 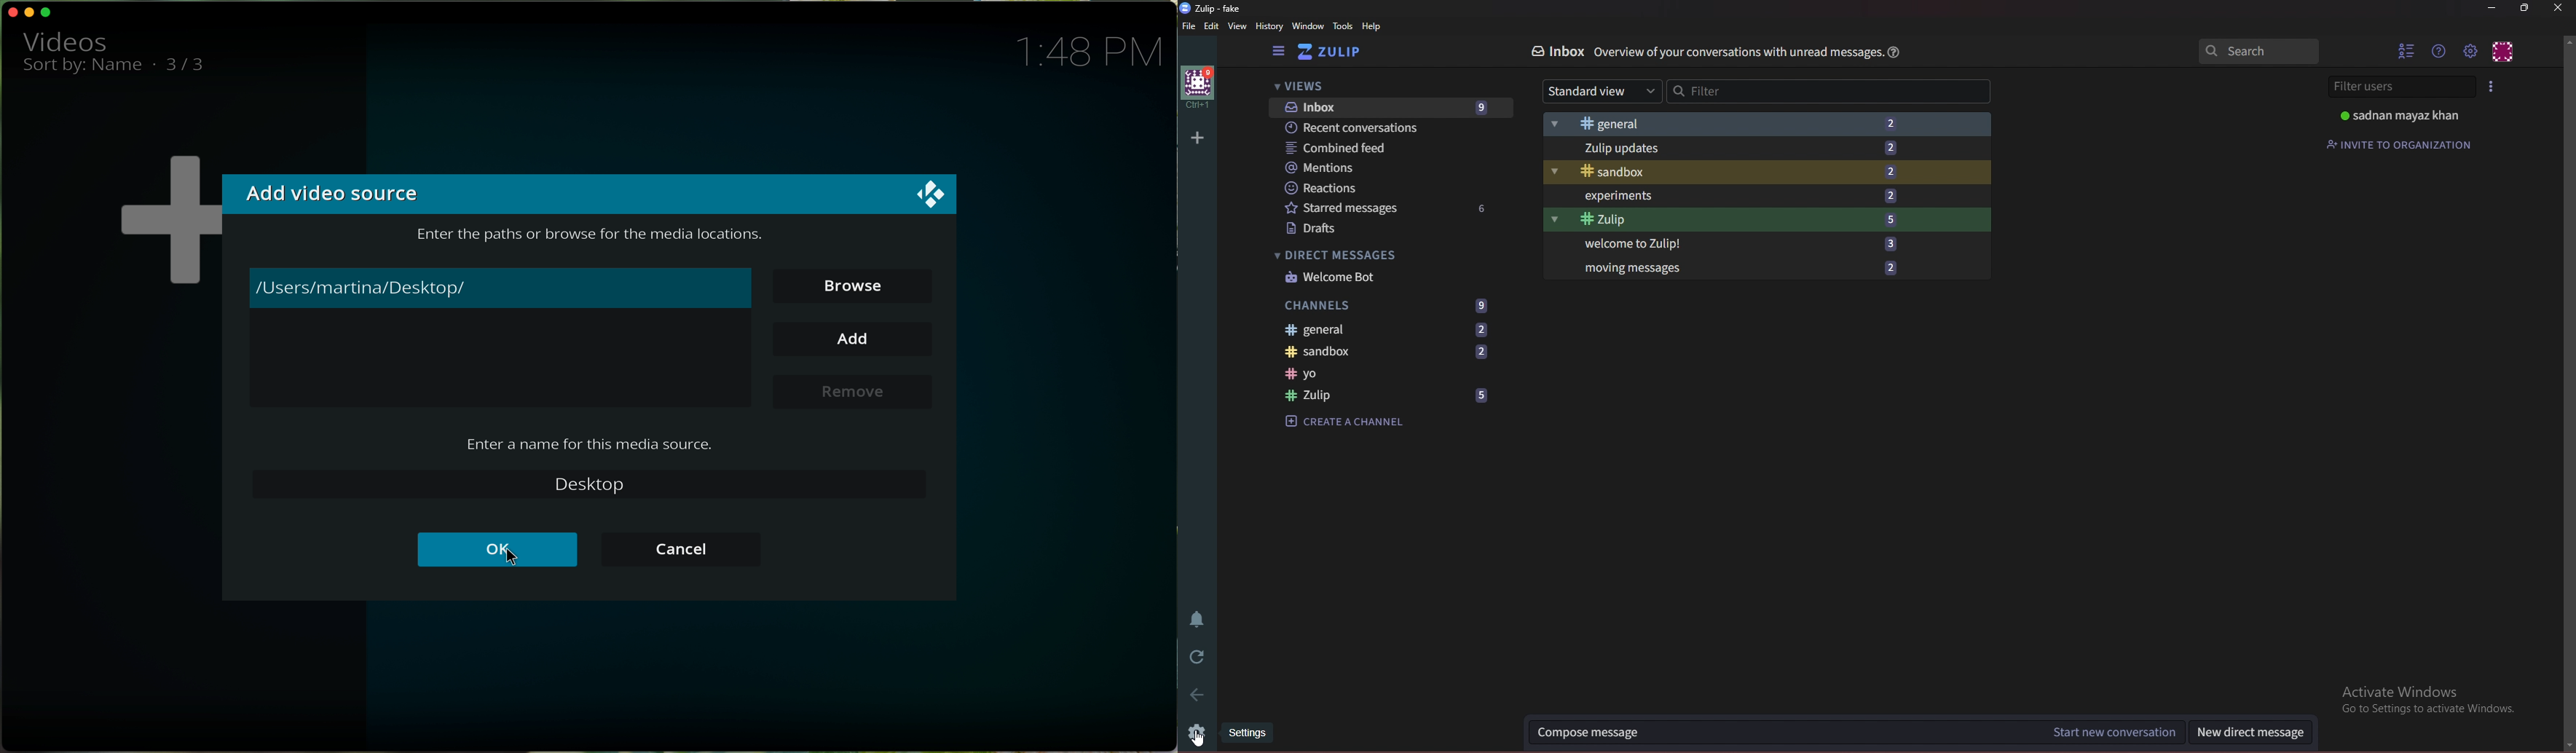 I want to click on Settings, so click(x=1198, y=733).